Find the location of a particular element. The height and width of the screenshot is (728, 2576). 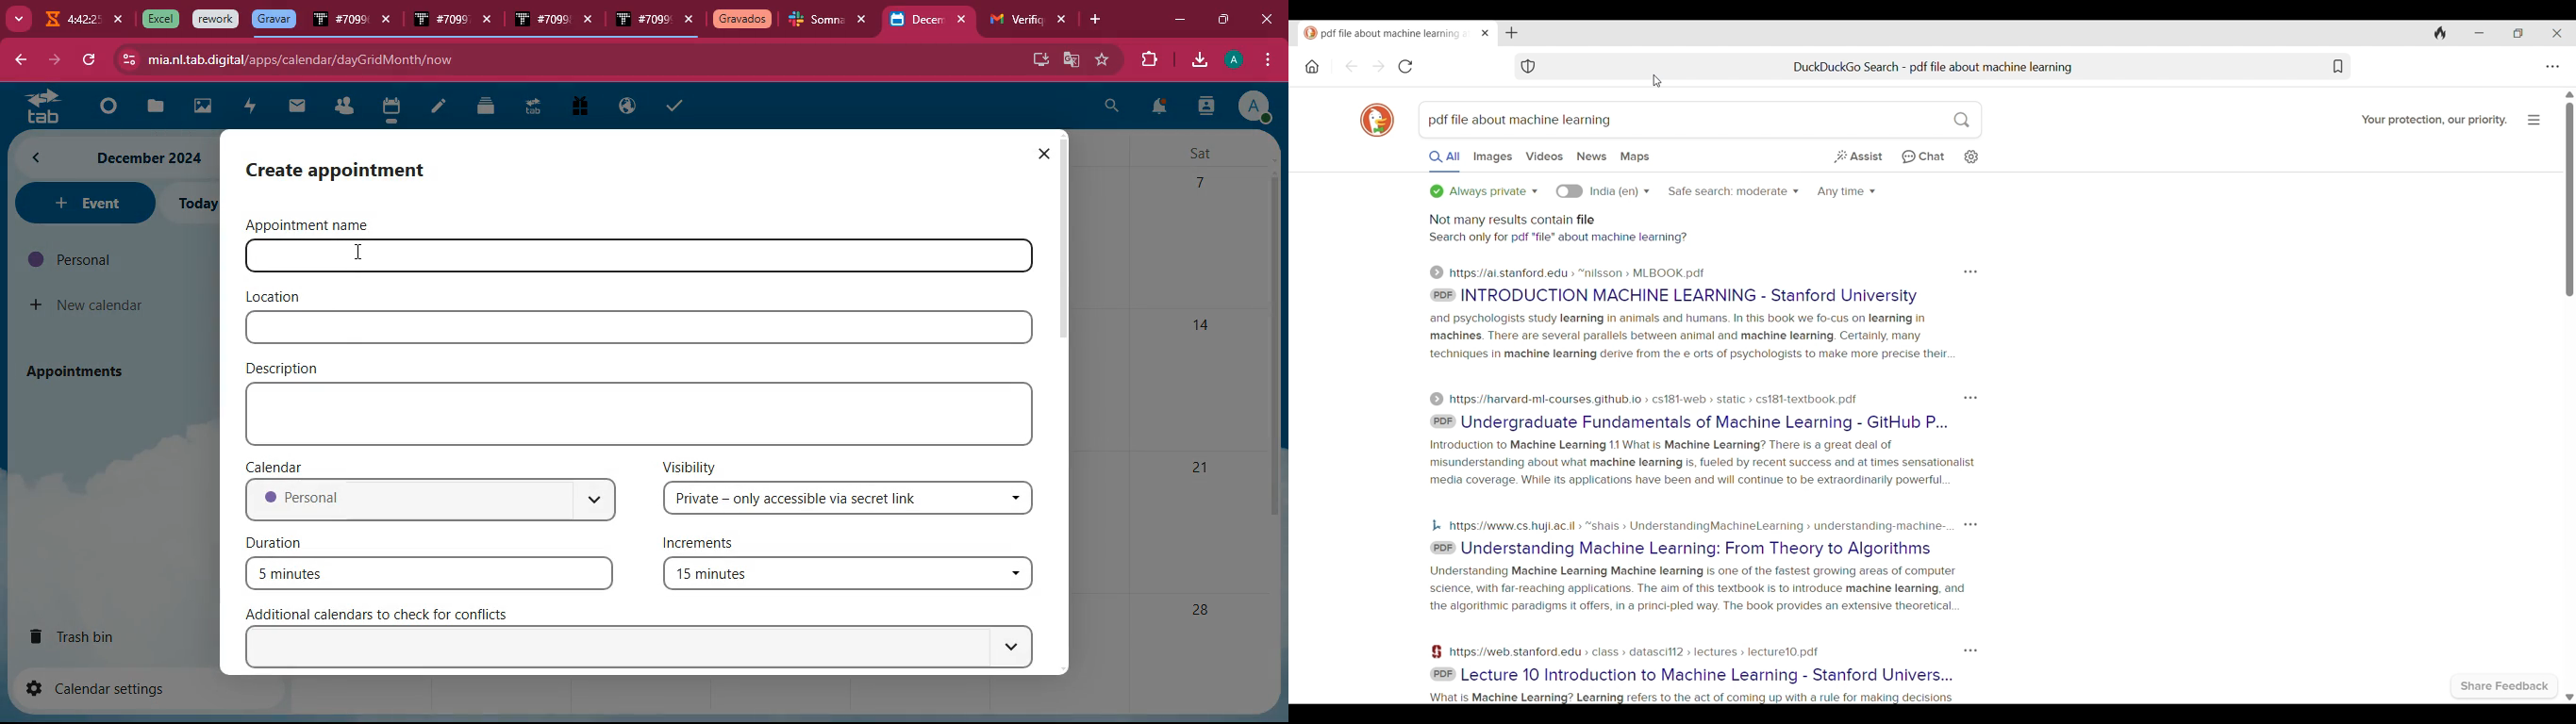

image is located at coordinates (204, 108).